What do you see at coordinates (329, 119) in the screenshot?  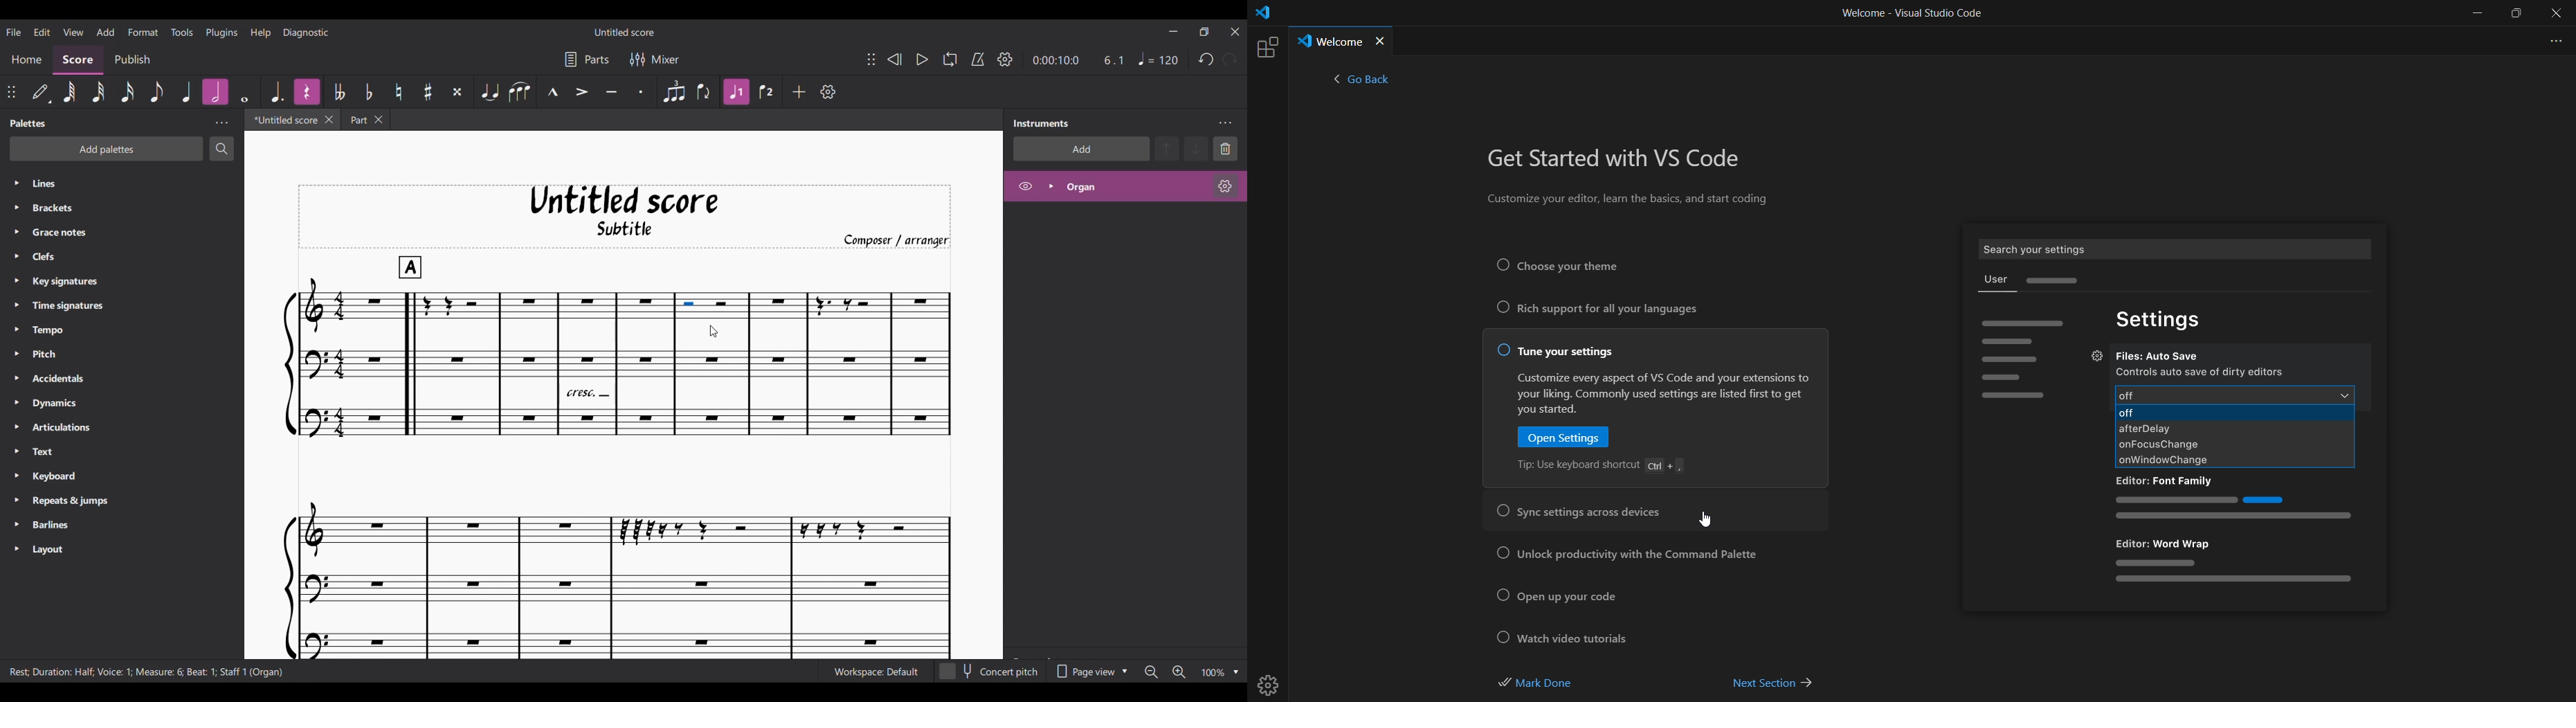 I see `Close current tab` at bounding box center [329, 119].